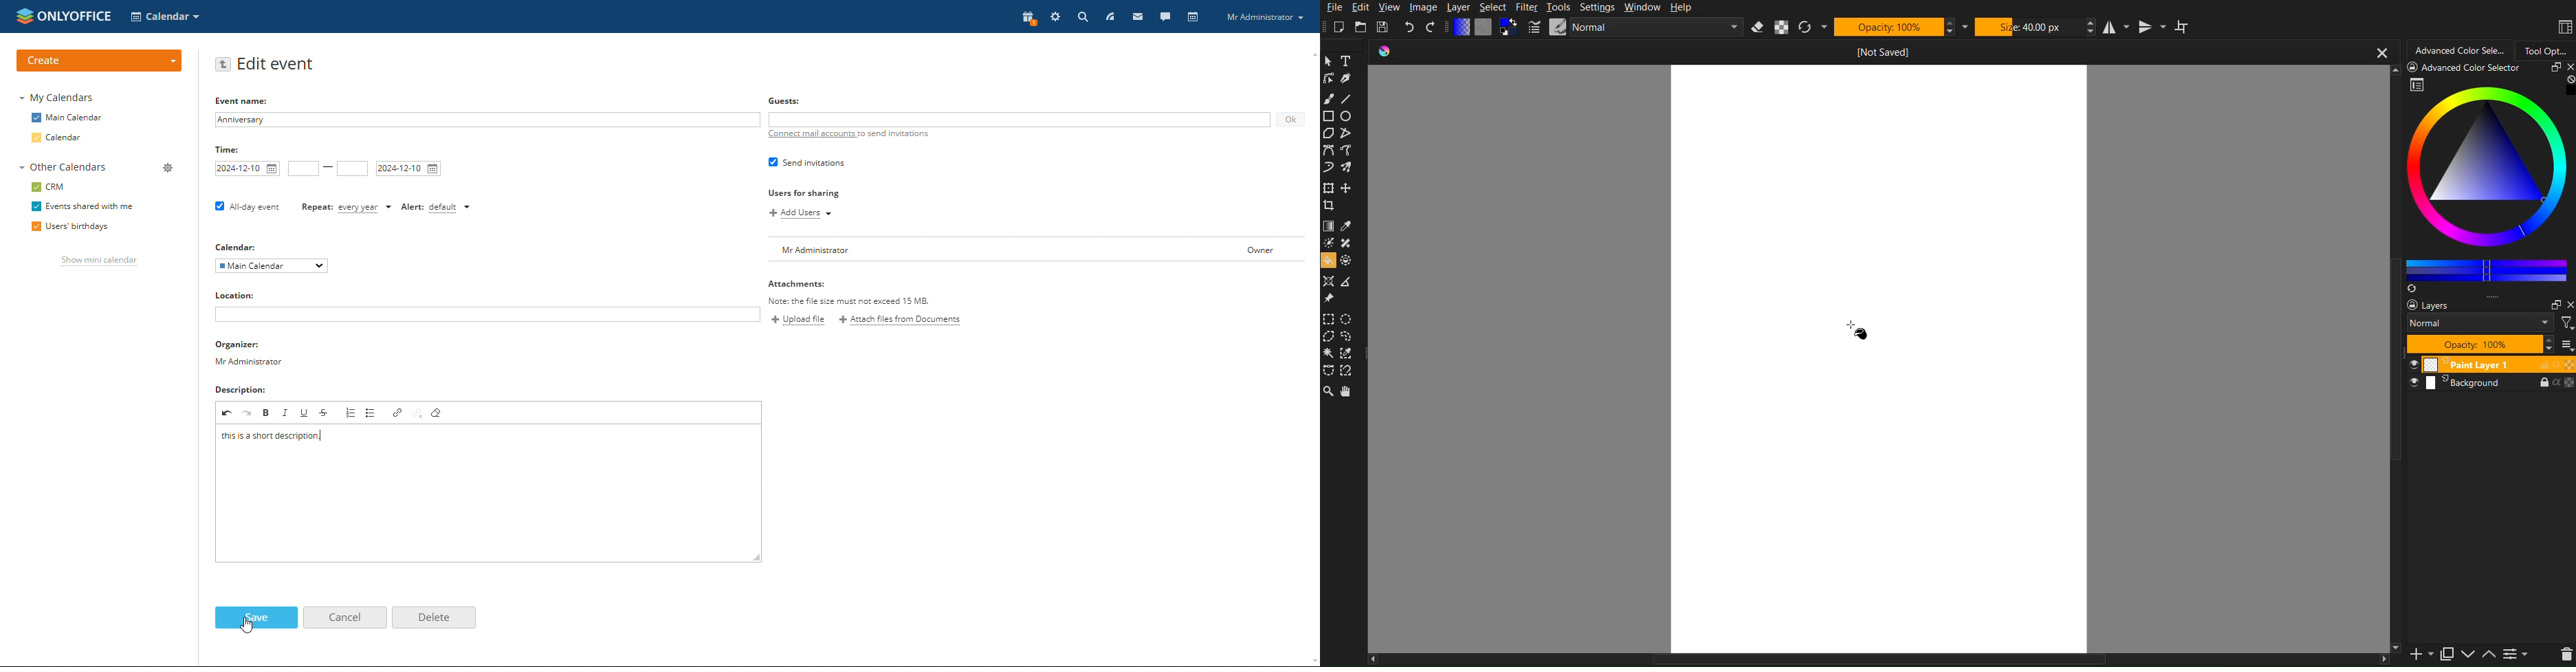  What do you see at coordinates (1858, 329) in the screenshot?
I see `Cursor (Fill)` at bounding box center [1858, 329].